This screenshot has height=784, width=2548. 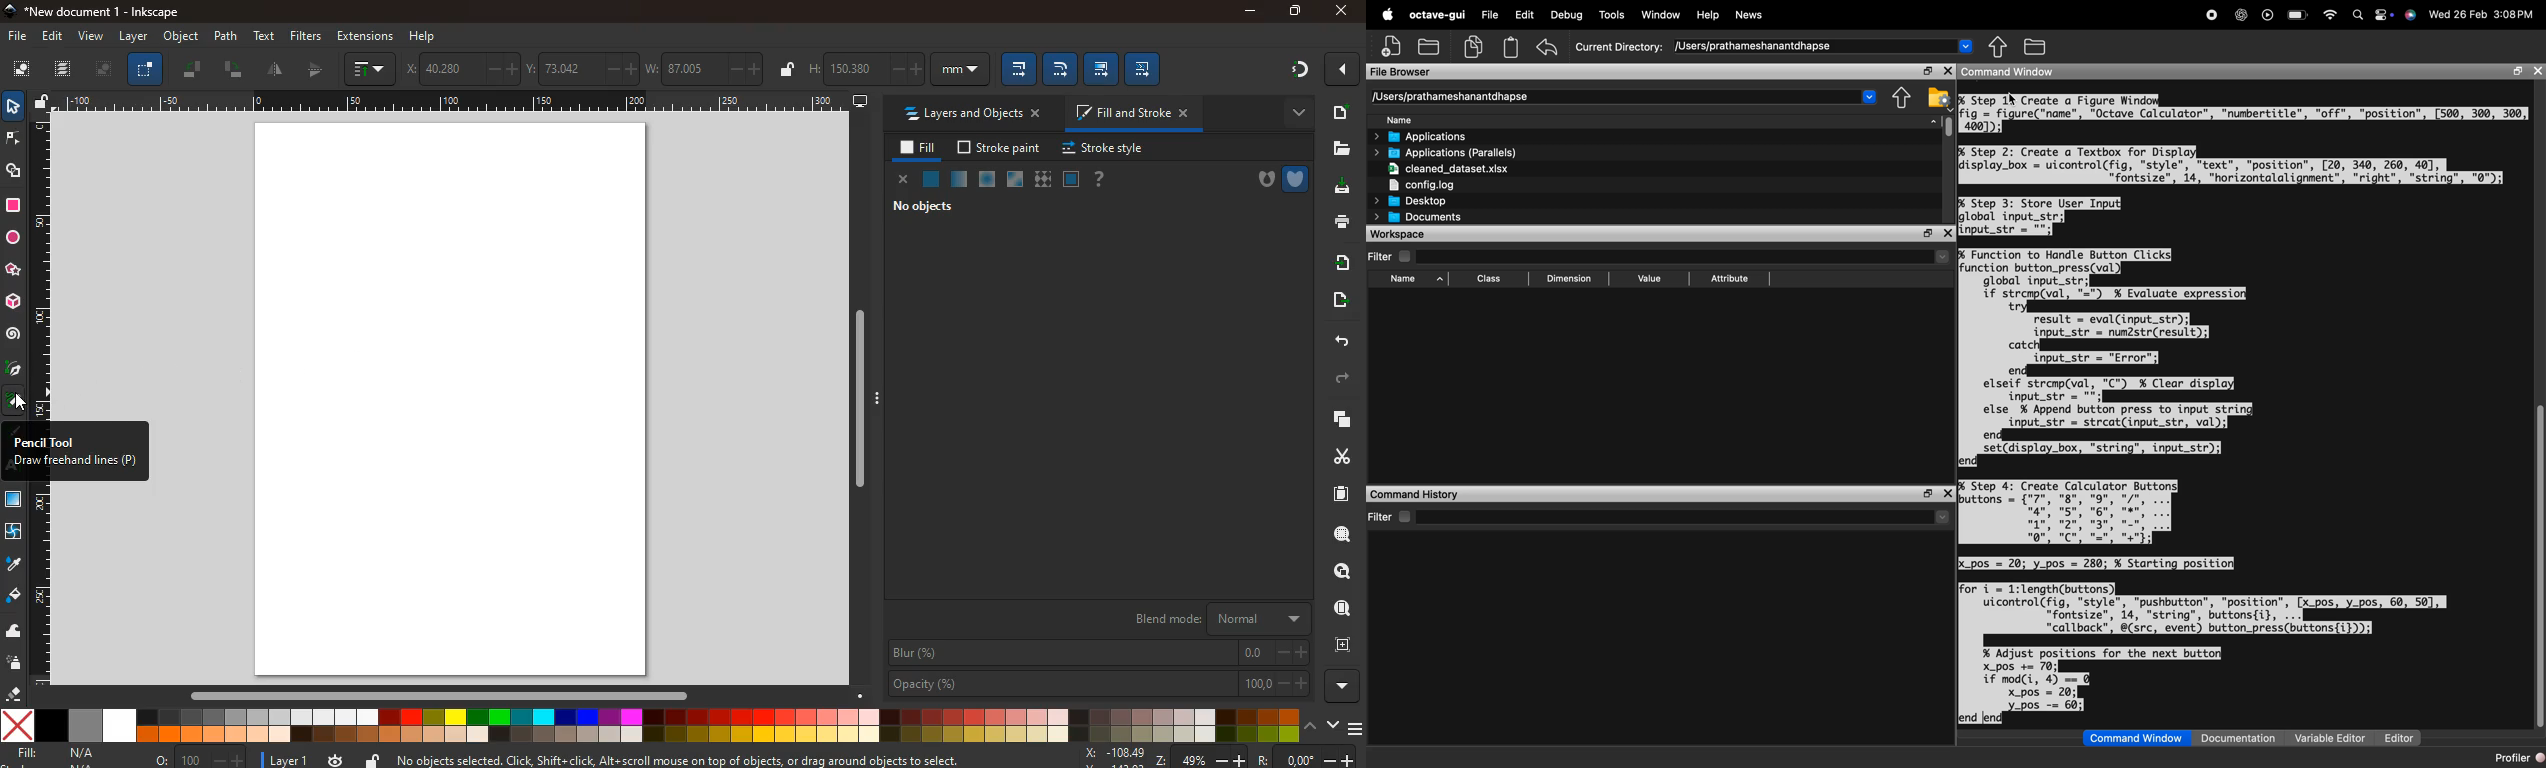 I want to click on Value, so click(x=1648, y=282).